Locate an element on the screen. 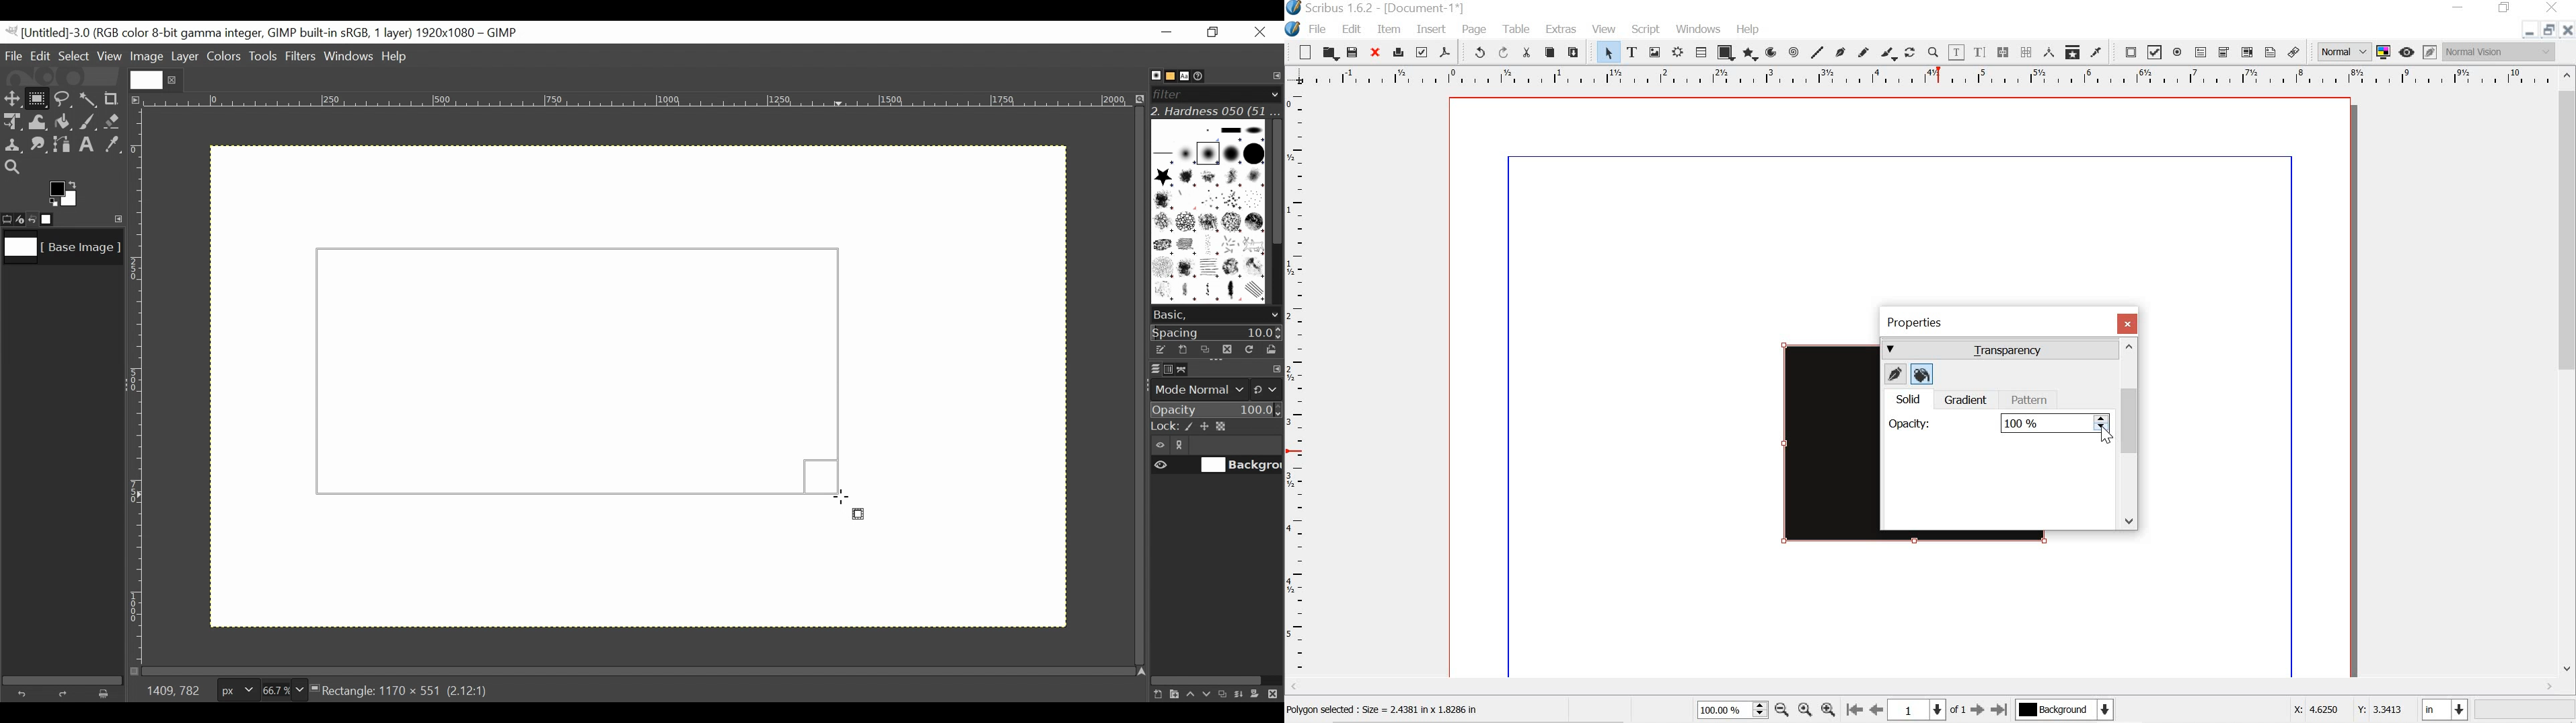 The height and width of the screenshot is (728, 2576). Undo last action is located at coordinates (33, 219).